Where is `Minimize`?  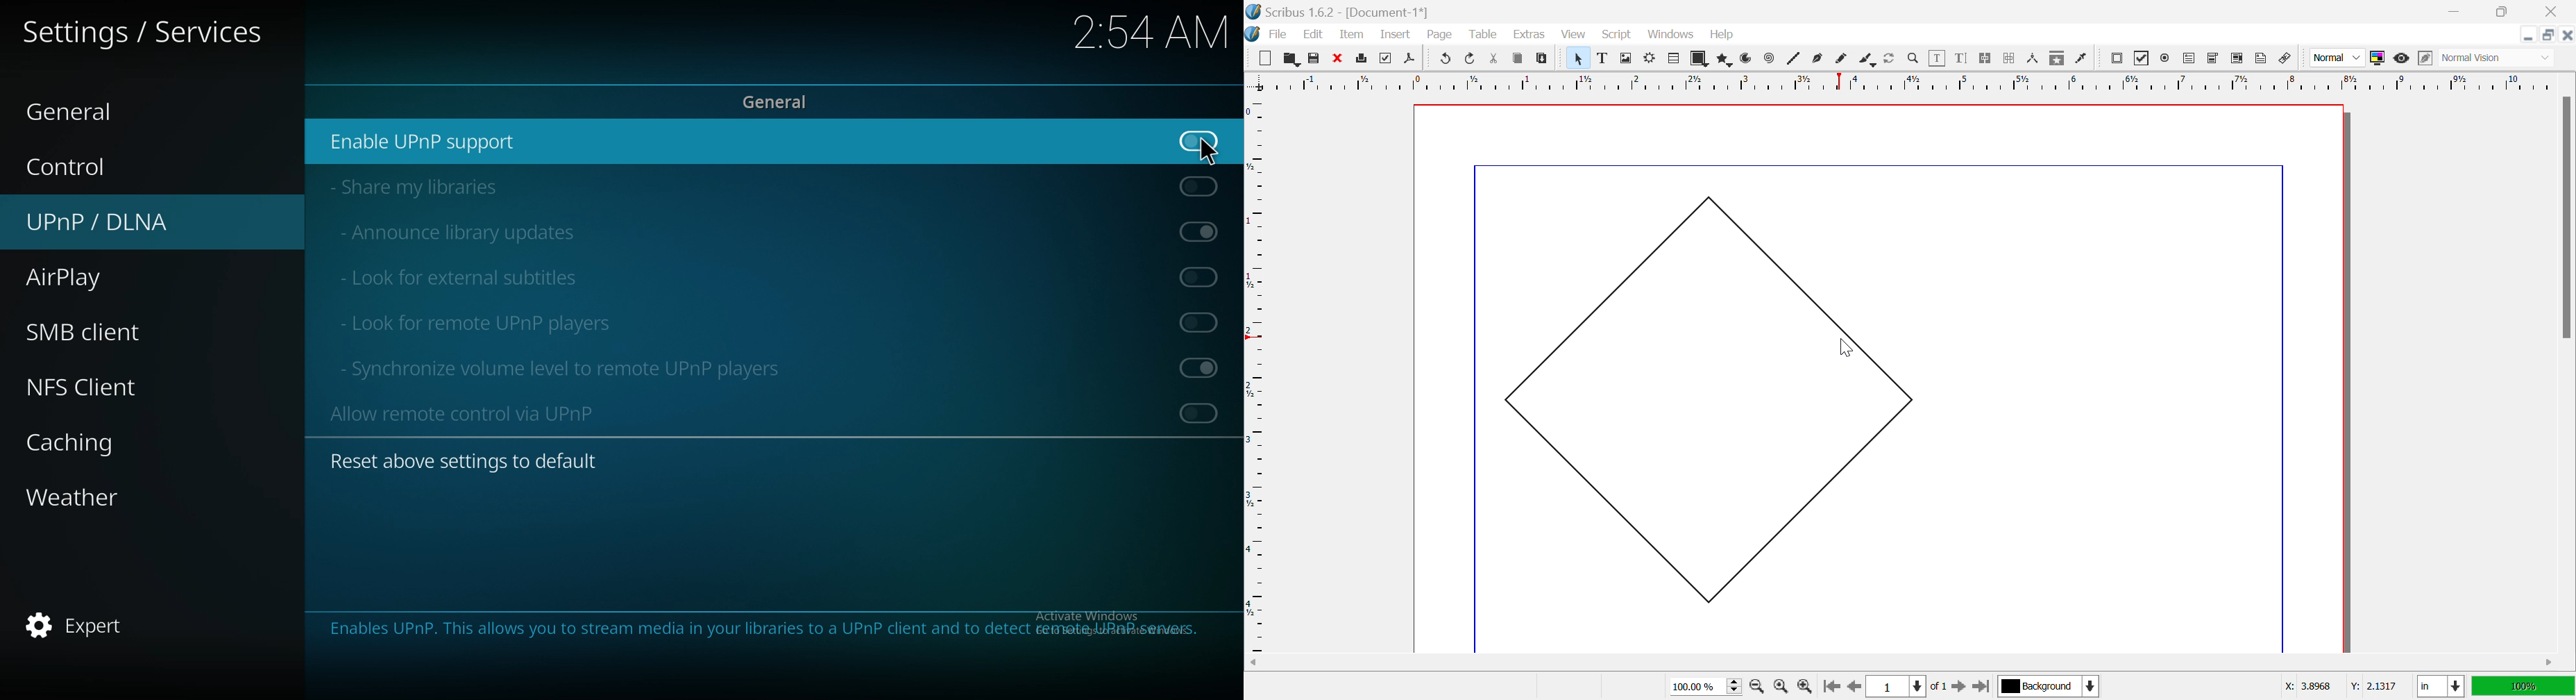
Minimize is located at coordinates (2457, 12).